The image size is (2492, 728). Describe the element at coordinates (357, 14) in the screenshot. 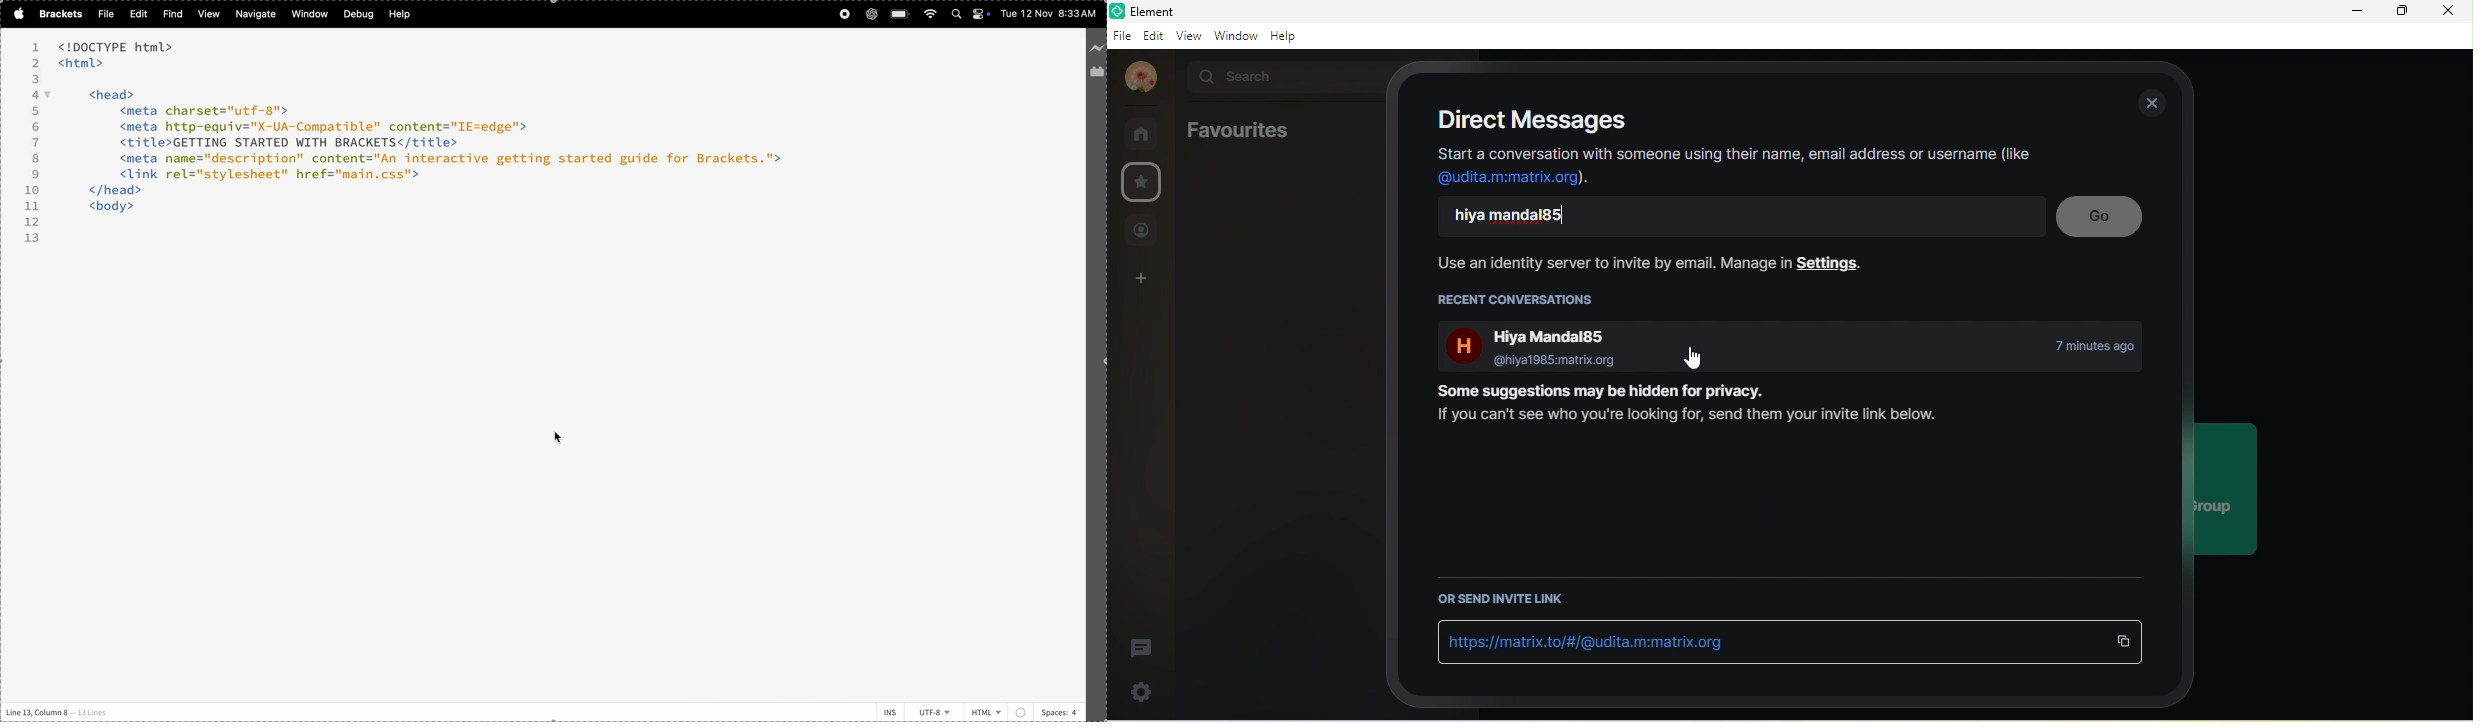

I see `debug` at that location.